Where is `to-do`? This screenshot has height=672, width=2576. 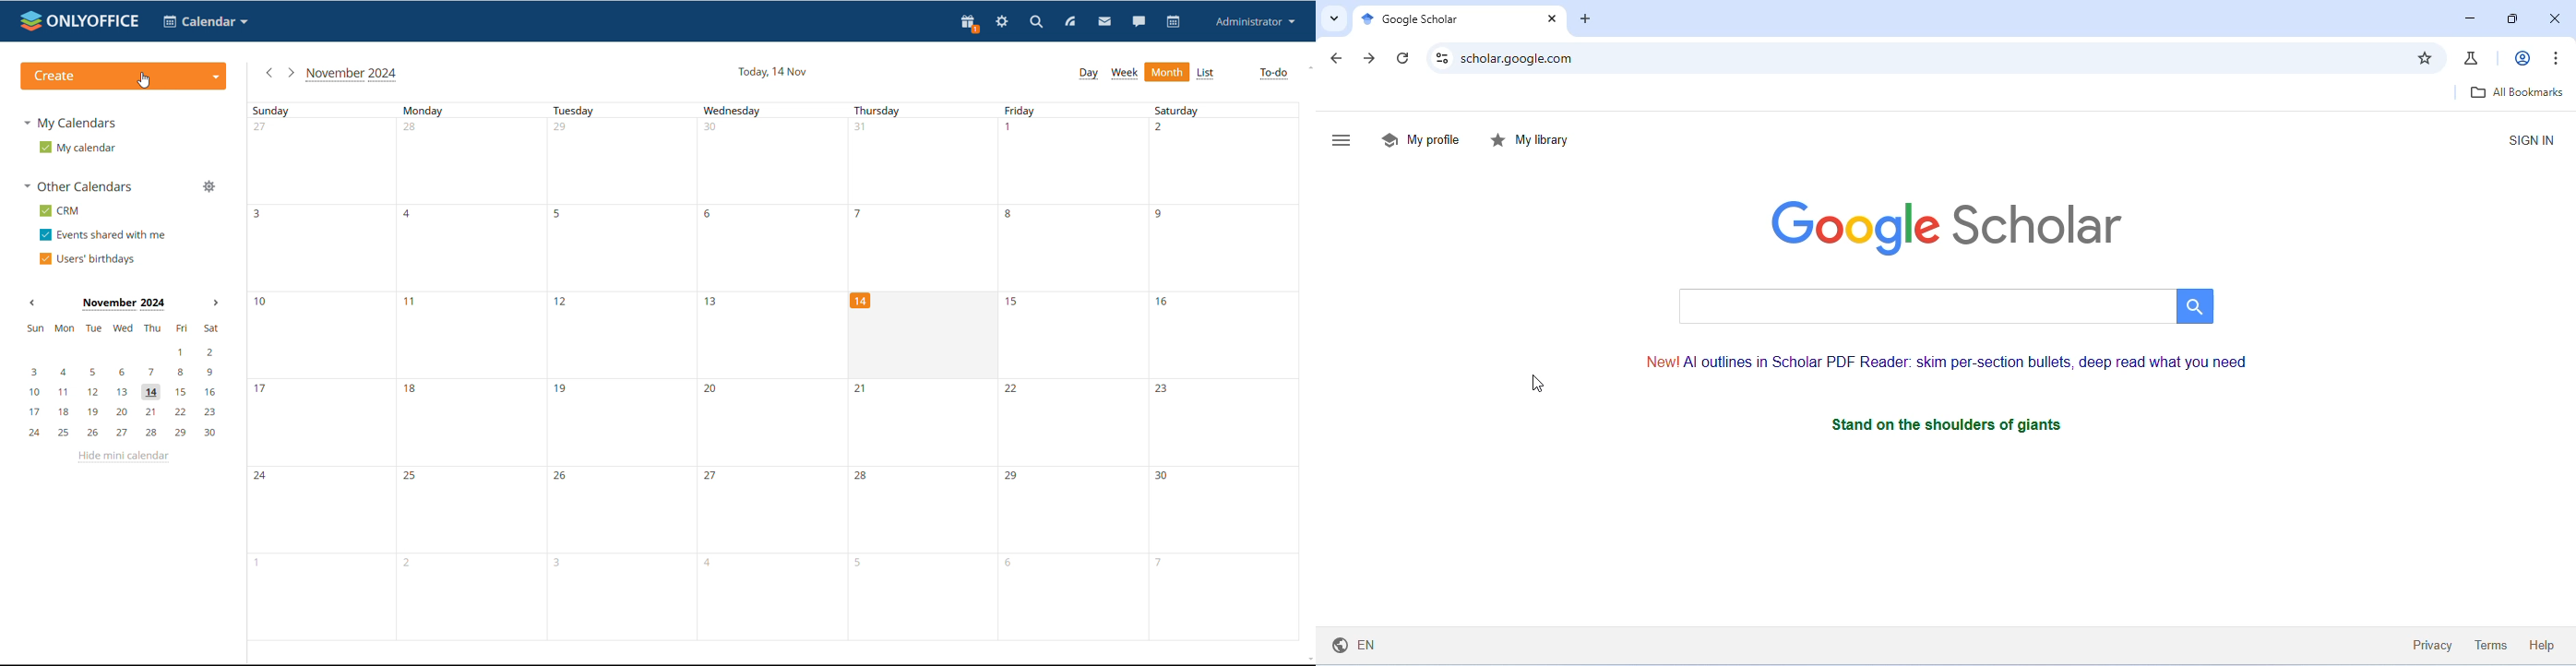 to-do is located at coordinates (1273, 74).